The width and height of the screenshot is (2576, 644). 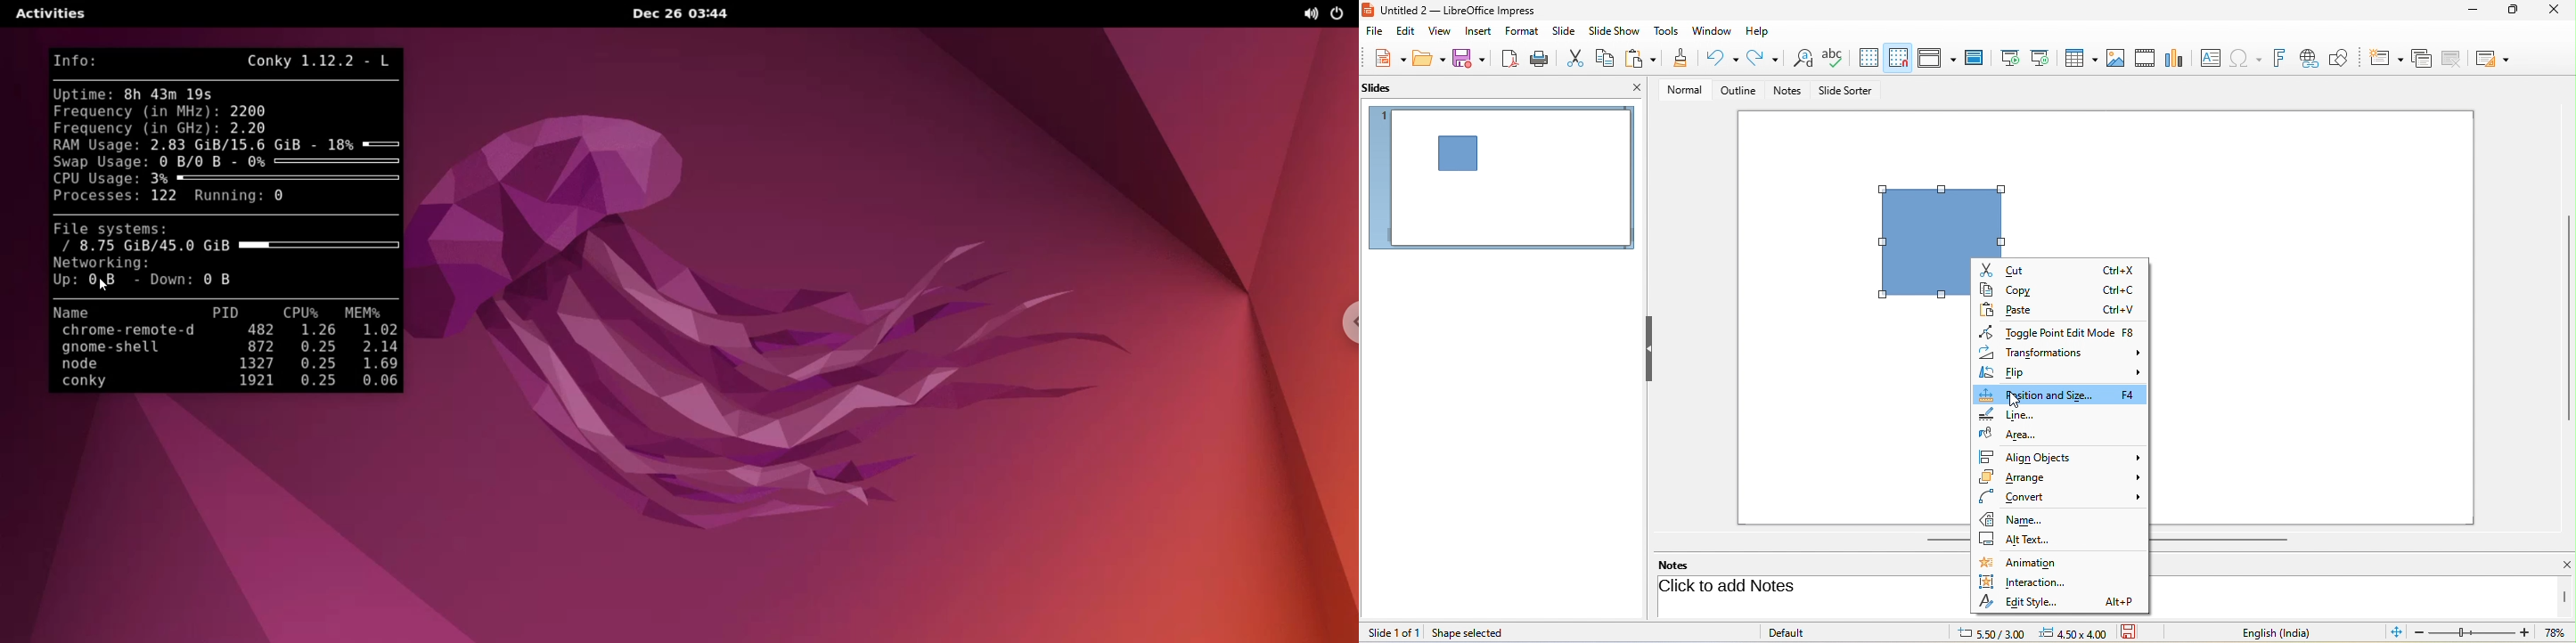 I want to click on transformations, so click(x=2060, y=354).